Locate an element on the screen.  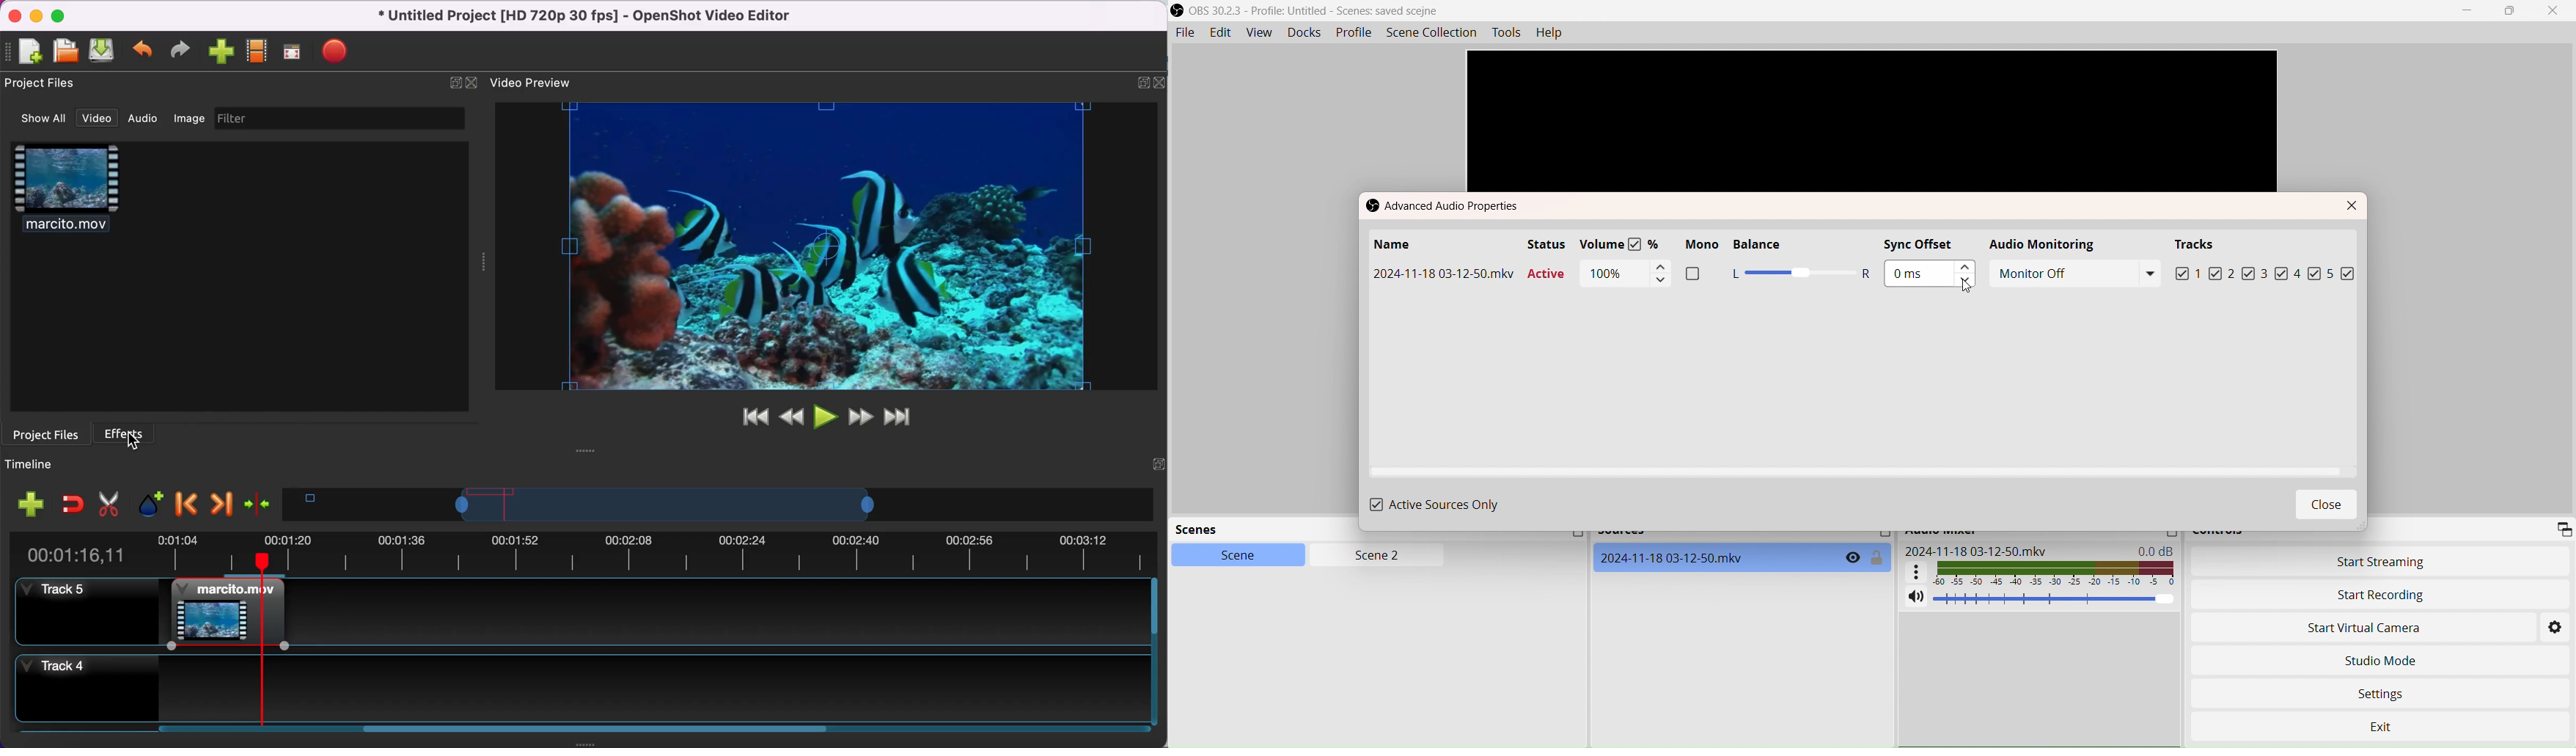
Start Virtual Camera is located at coordinates (2374, 629).